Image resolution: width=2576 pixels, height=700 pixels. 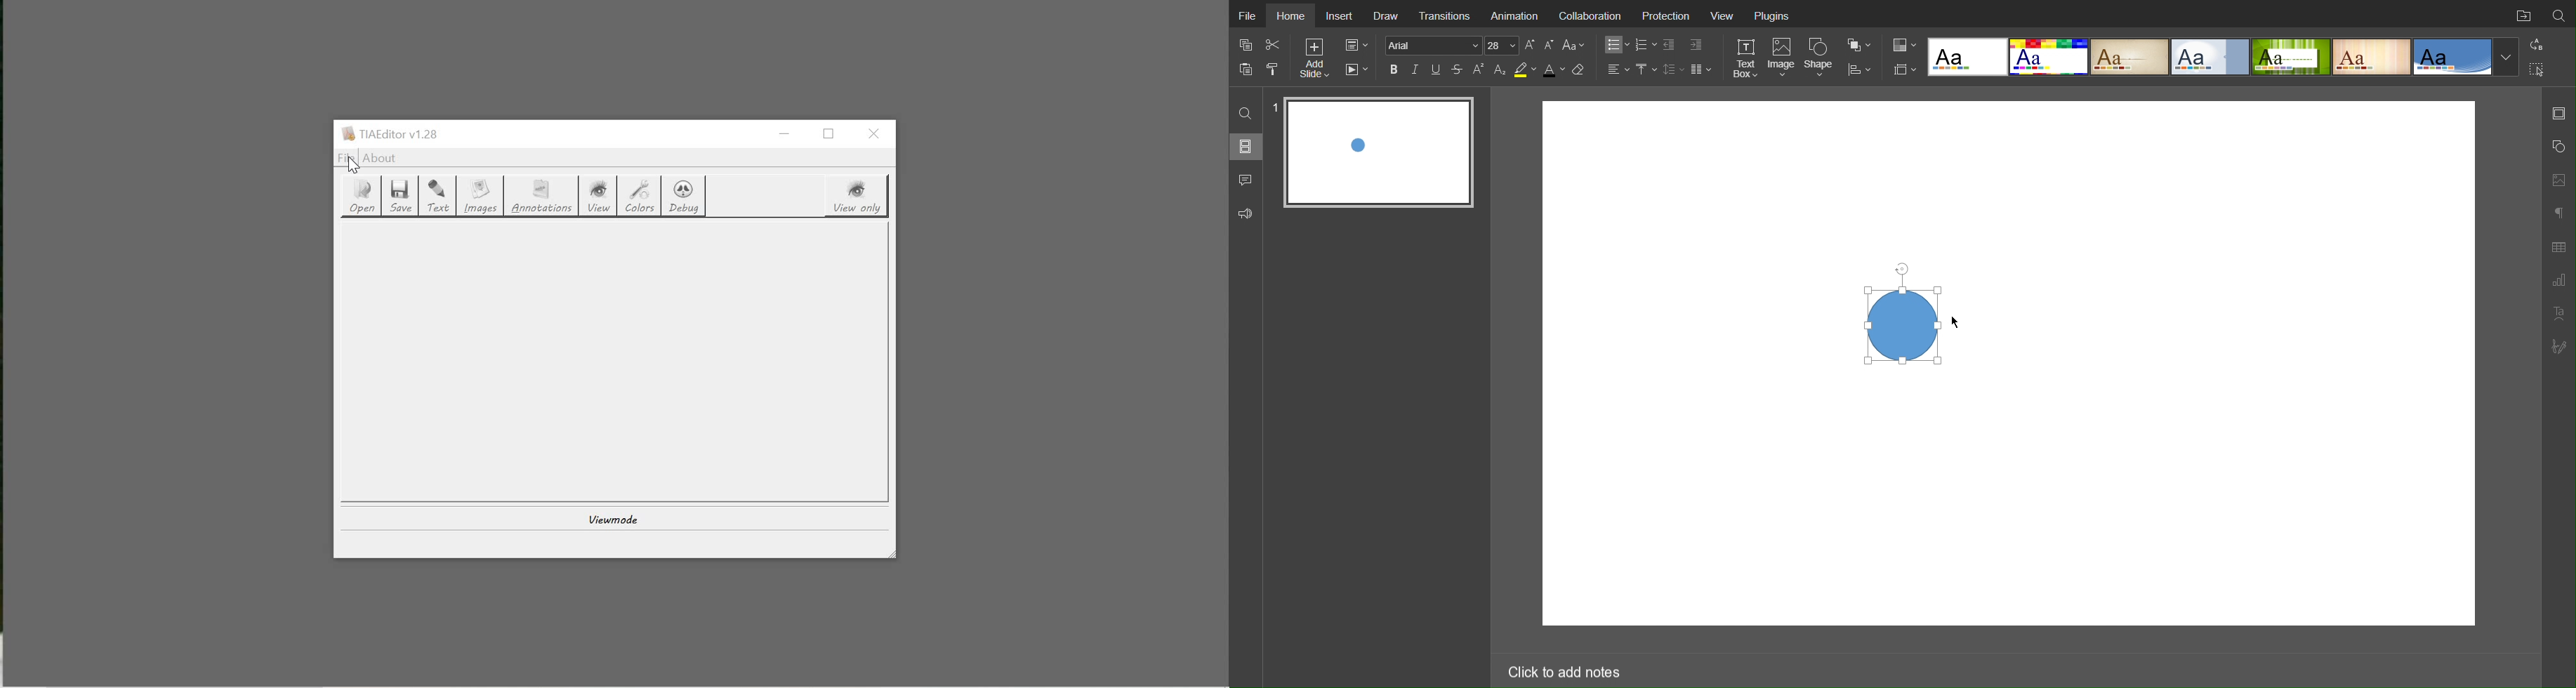 What do you see at coordinates (1539, 45) in the screenshot?
I see `Font Size` at bounding box center [1539, 45].